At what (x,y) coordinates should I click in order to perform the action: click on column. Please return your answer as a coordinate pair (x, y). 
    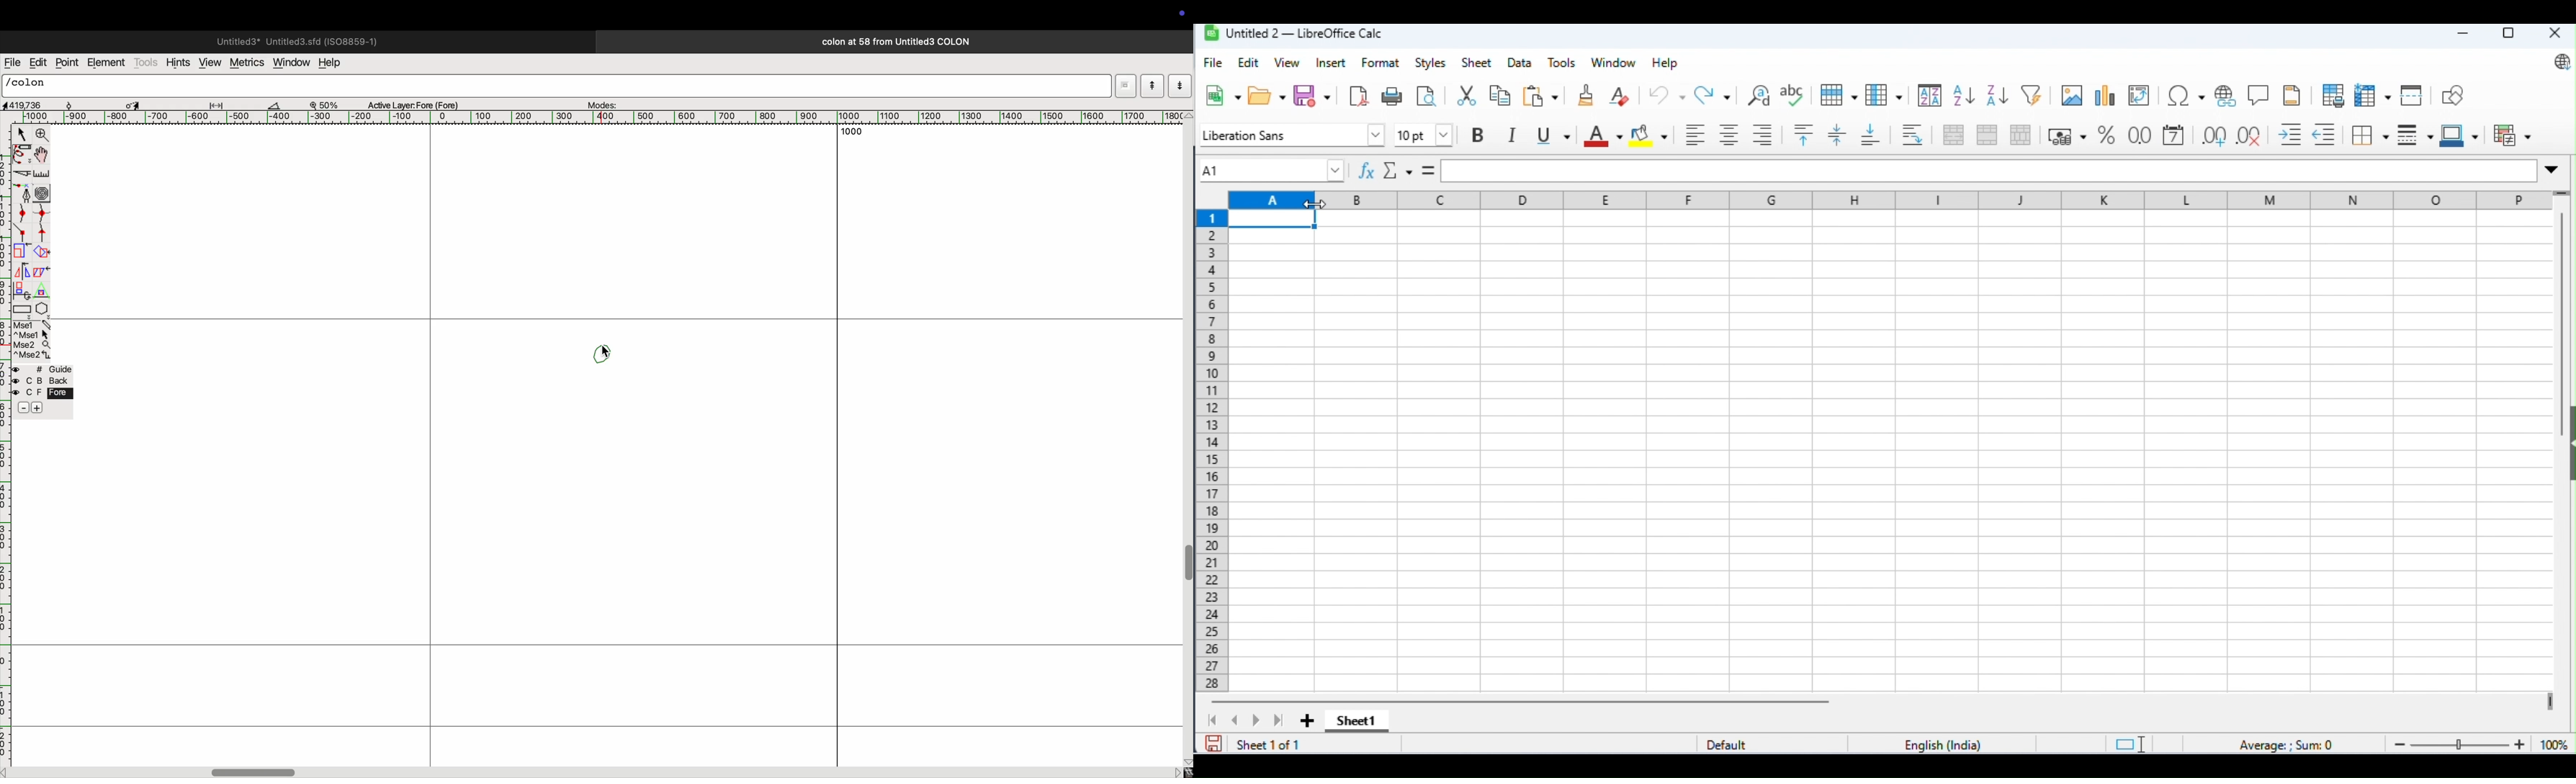
    Looking at the image, I should click on (1885, 94).